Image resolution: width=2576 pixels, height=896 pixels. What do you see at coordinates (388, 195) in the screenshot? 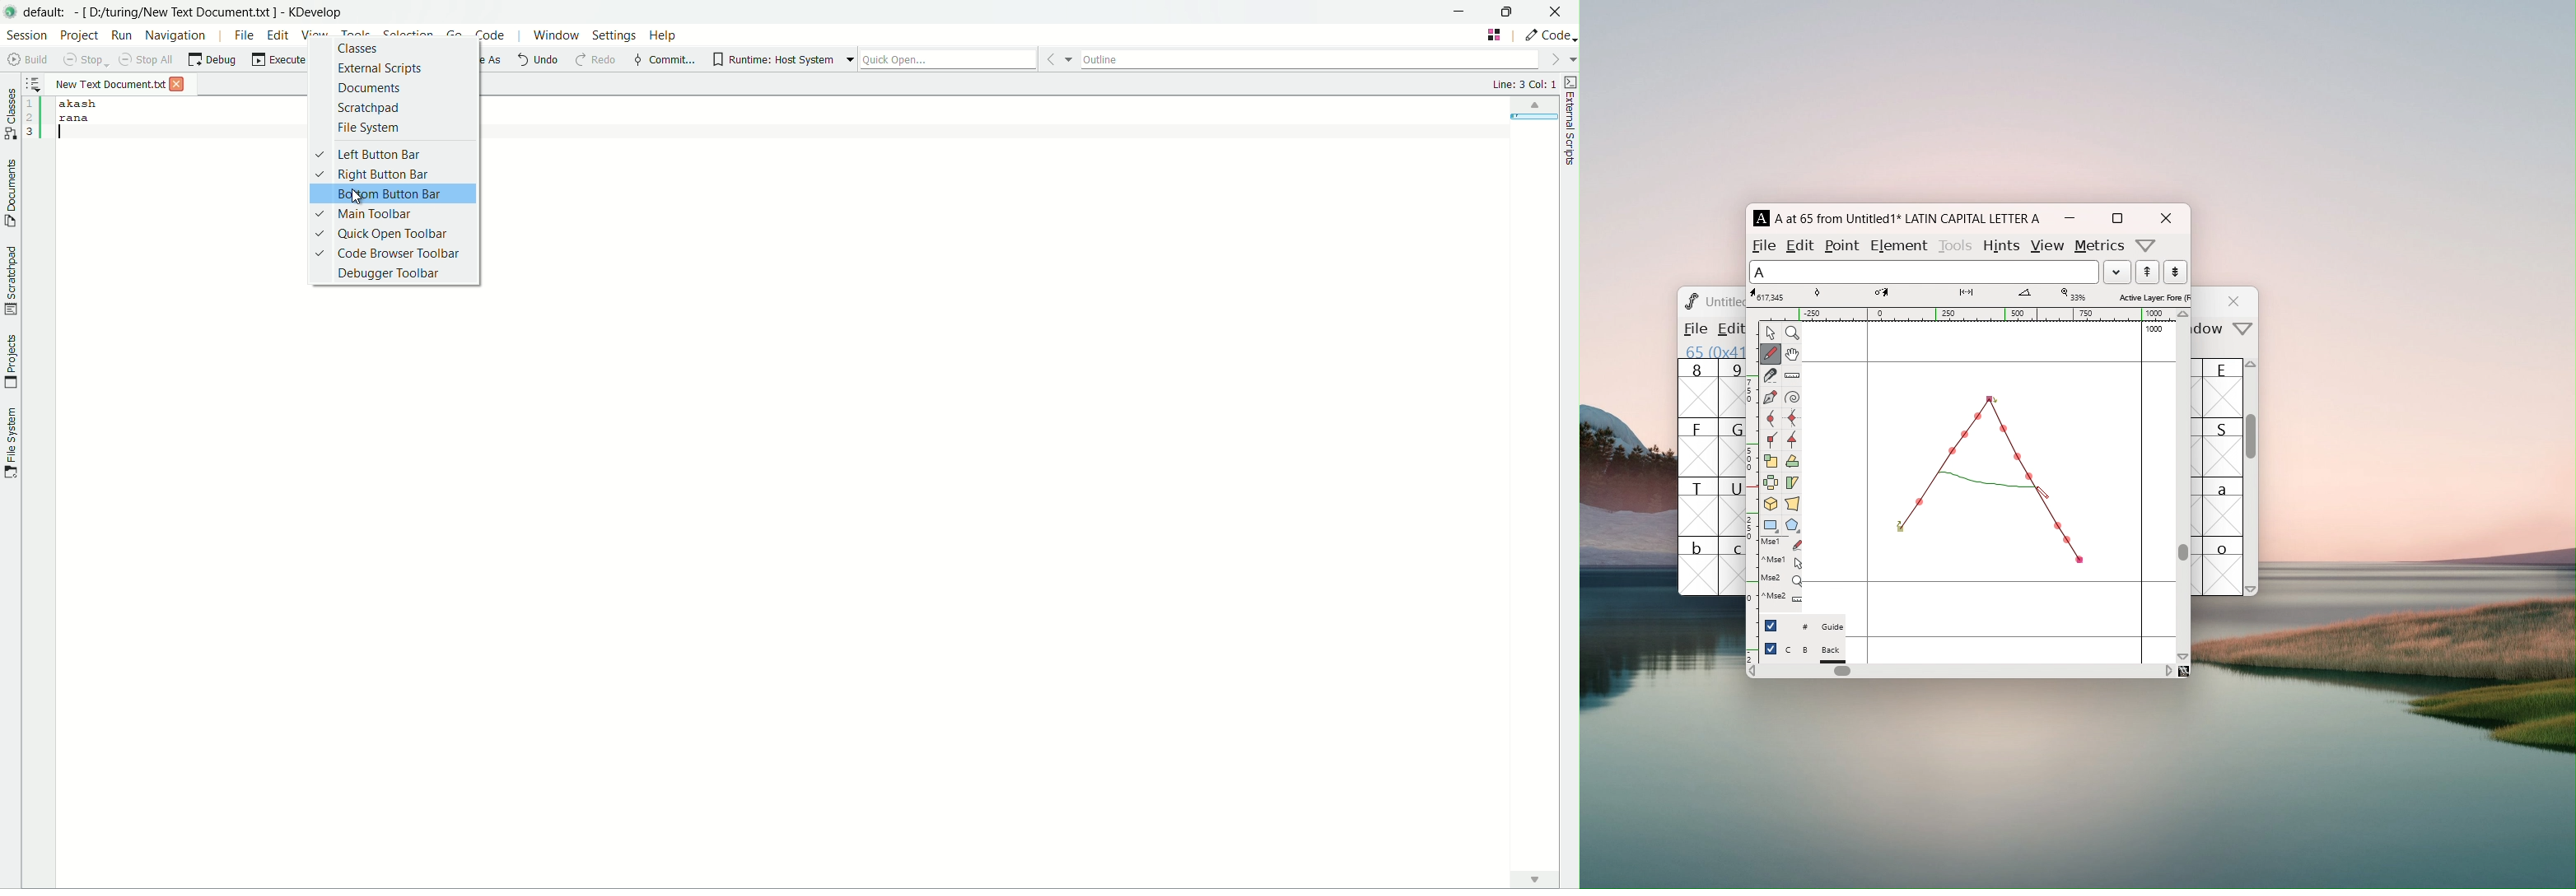
I see `bottom button bar` at bounding box center [388, 195].